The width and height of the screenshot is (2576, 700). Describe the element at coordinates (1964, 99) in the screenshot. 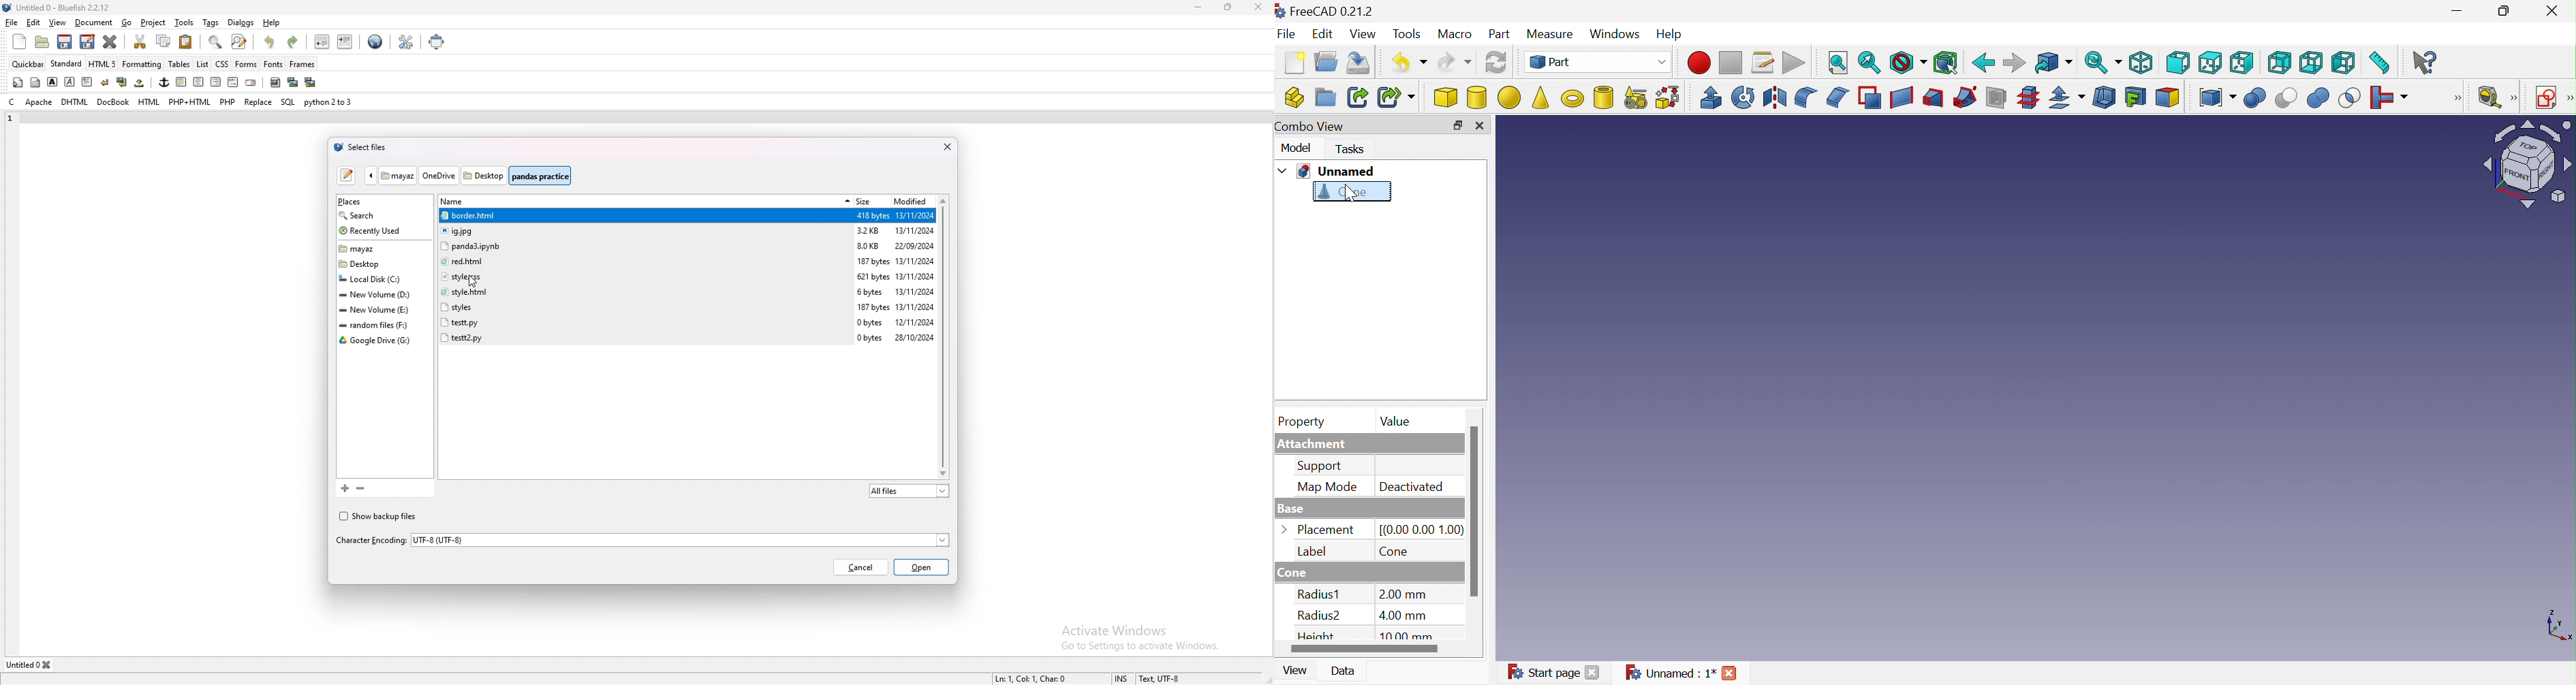

I see `Sweep` at that location.